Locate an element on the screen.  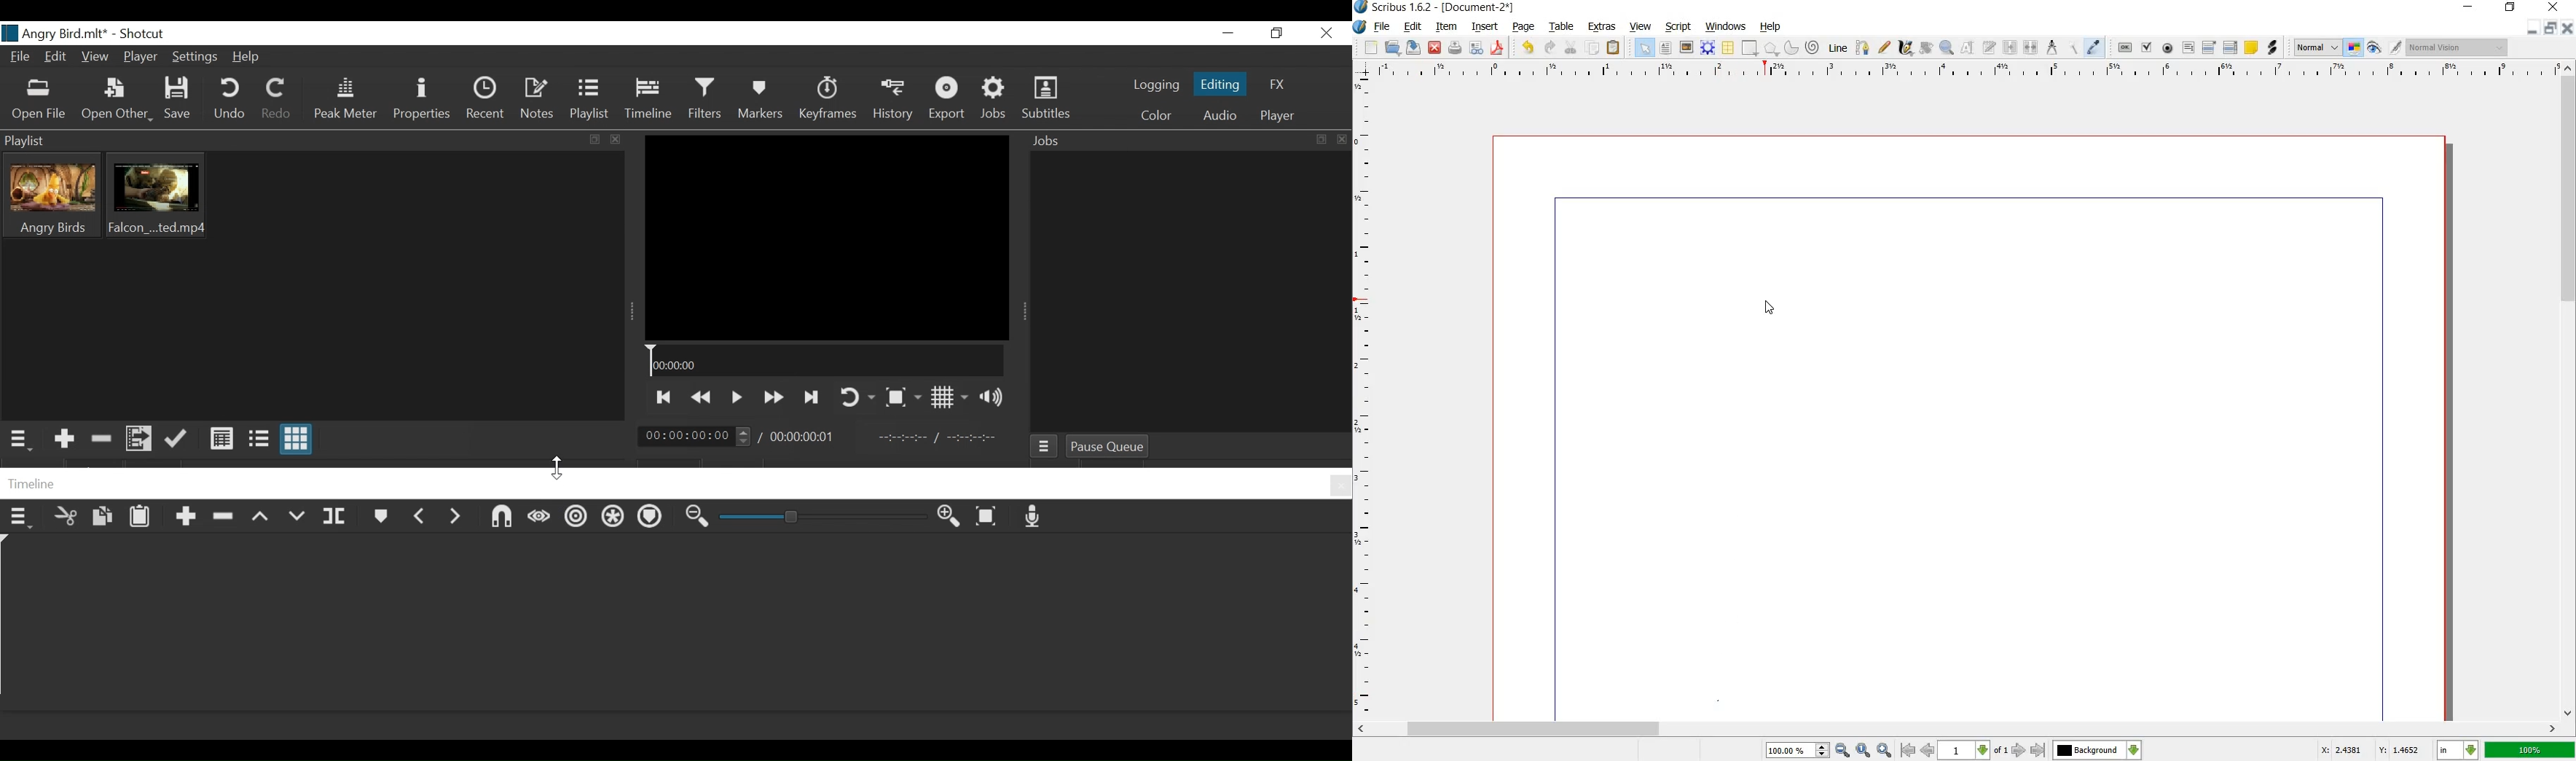
Pause Queue is located at coordinates (1108, 446).